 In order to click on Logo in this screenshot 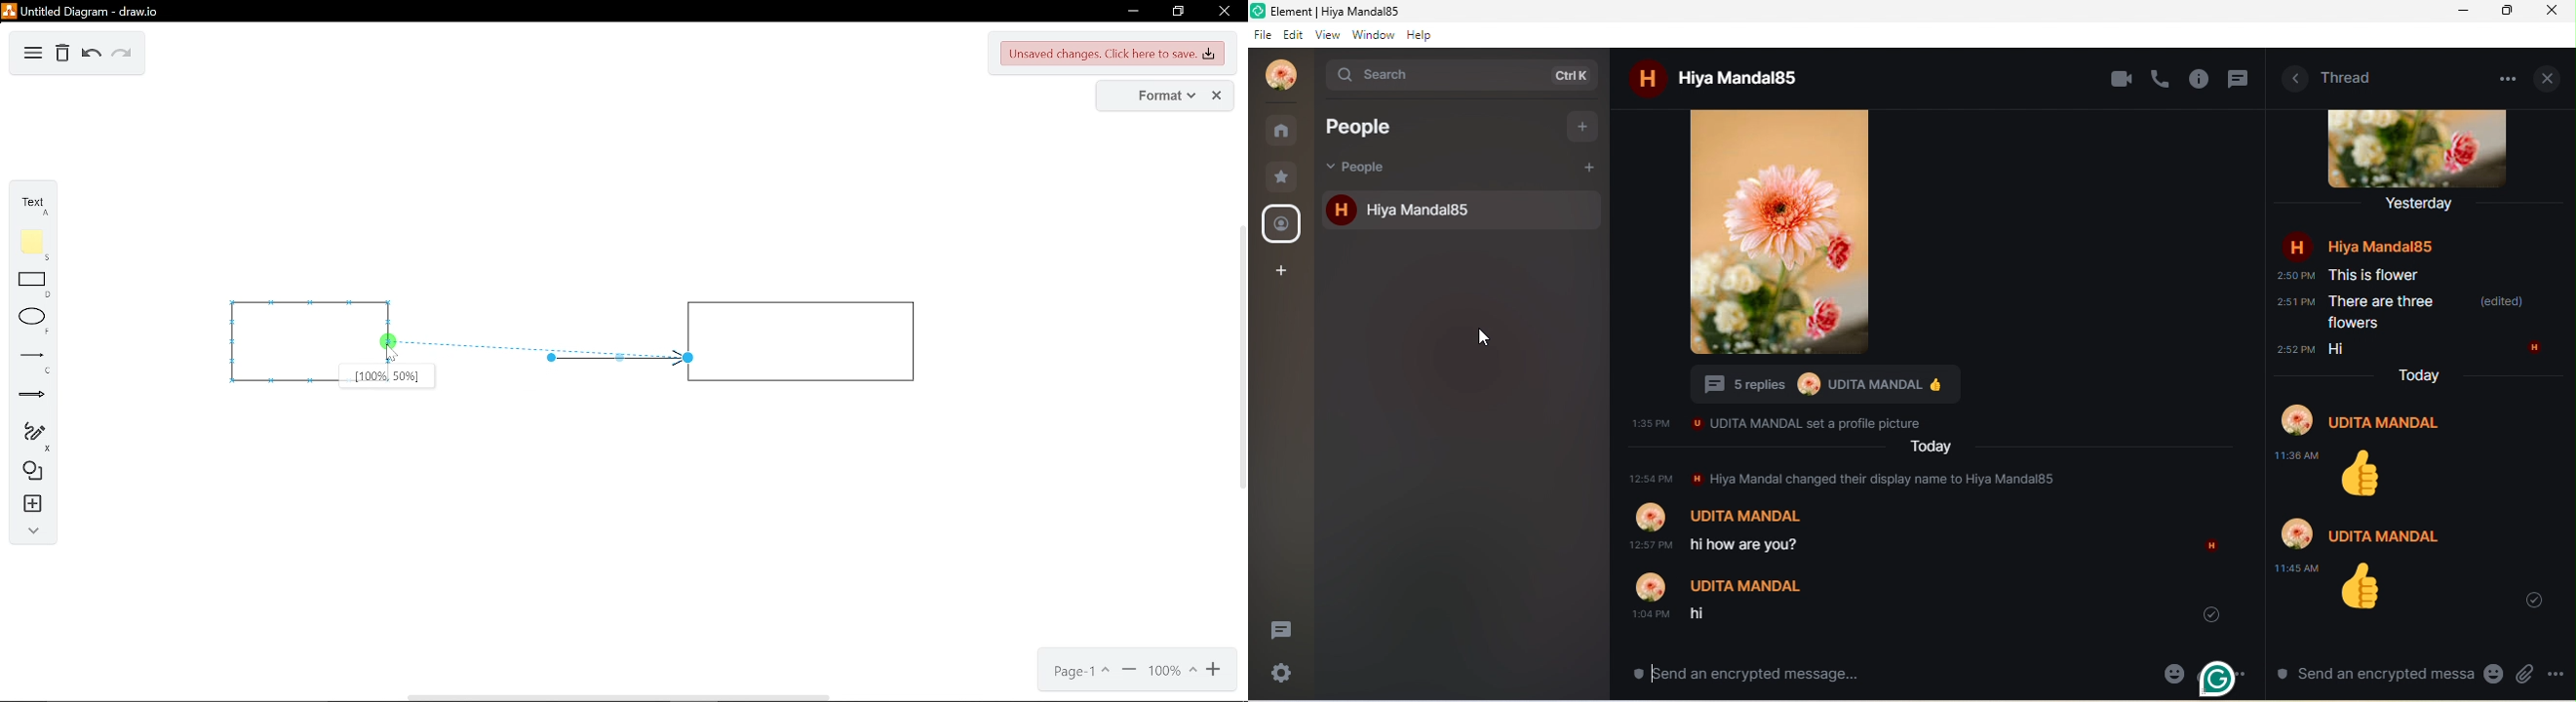, I will do `click(1259, 10)`.